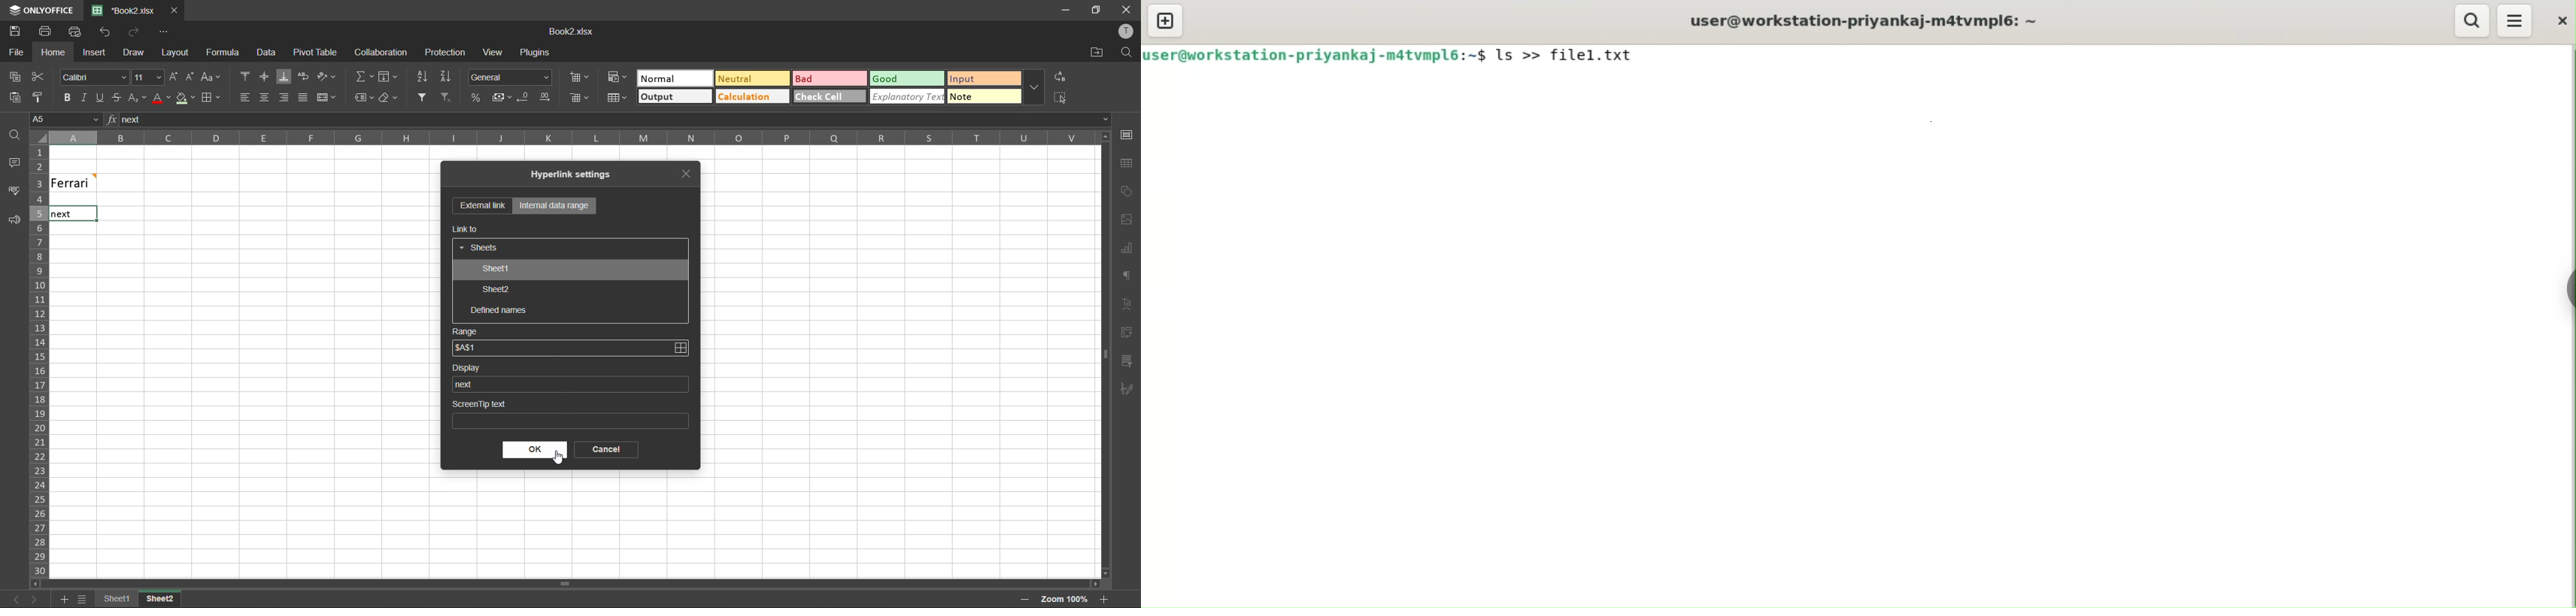 The height and width of the screenshot is (616, 2576). I want to click on good, so click(906, 80).